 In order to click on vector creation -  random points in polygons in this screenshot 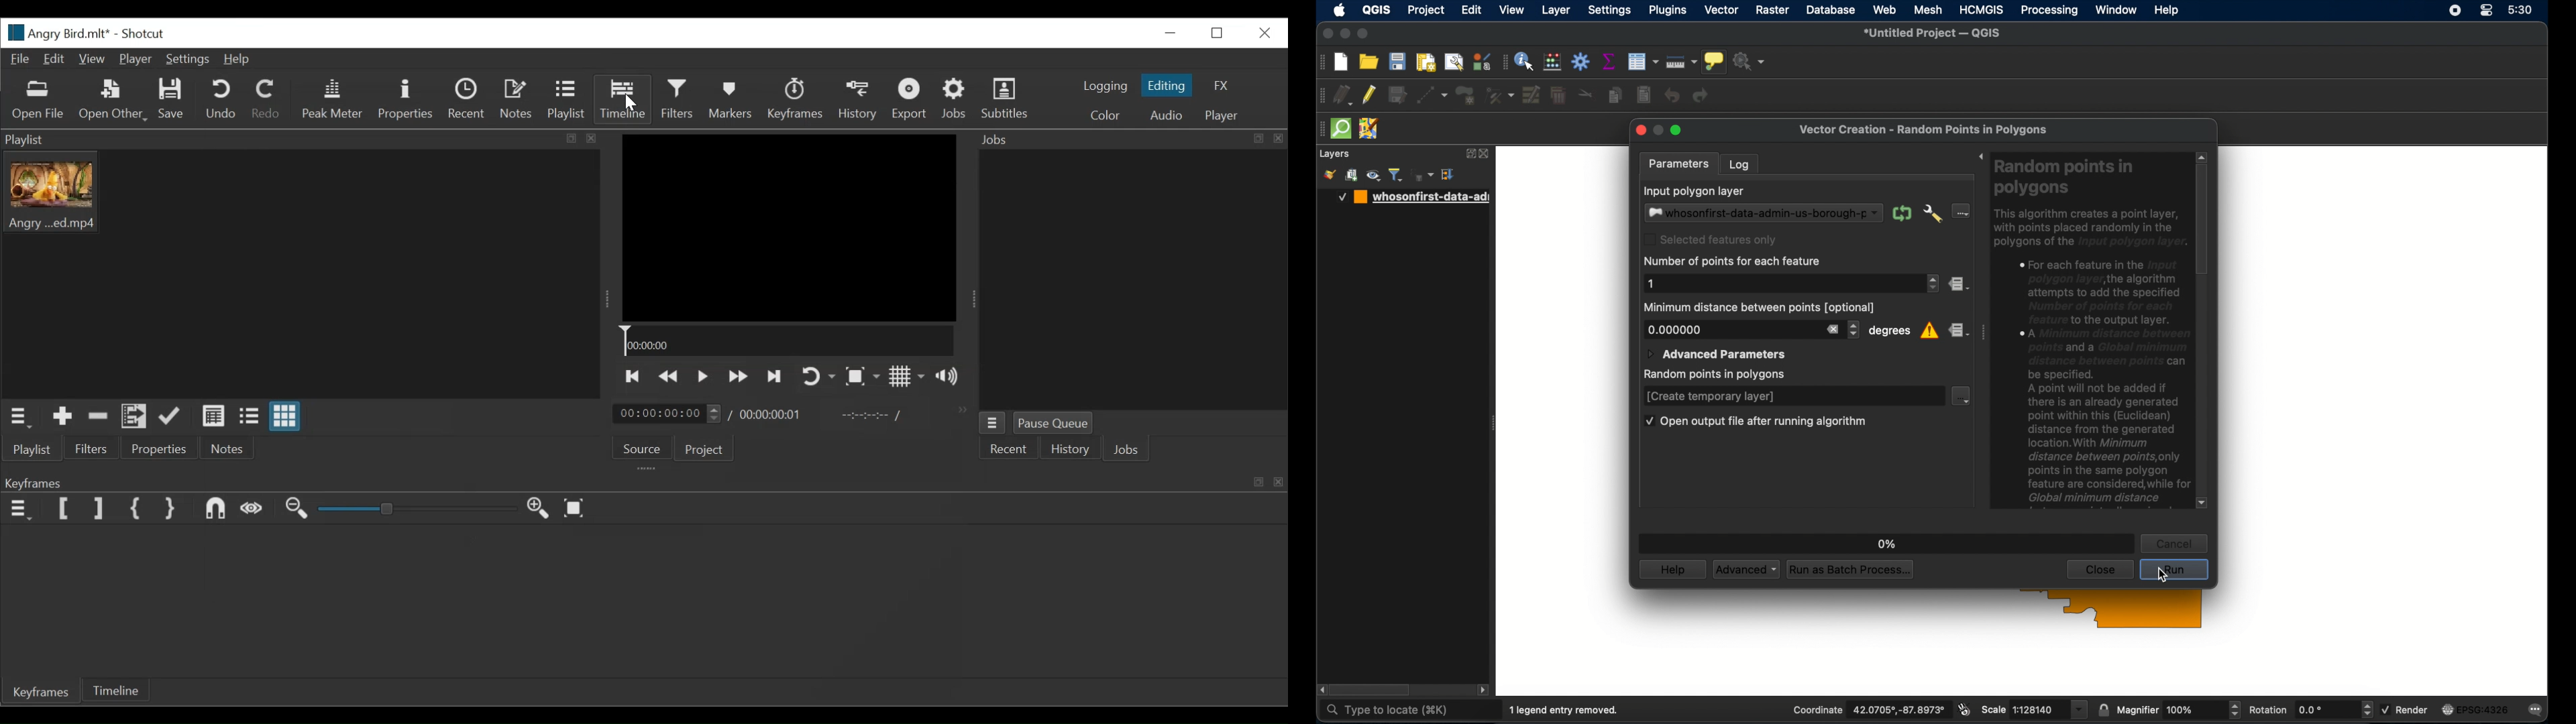, I will do `click(1923, 129)`.